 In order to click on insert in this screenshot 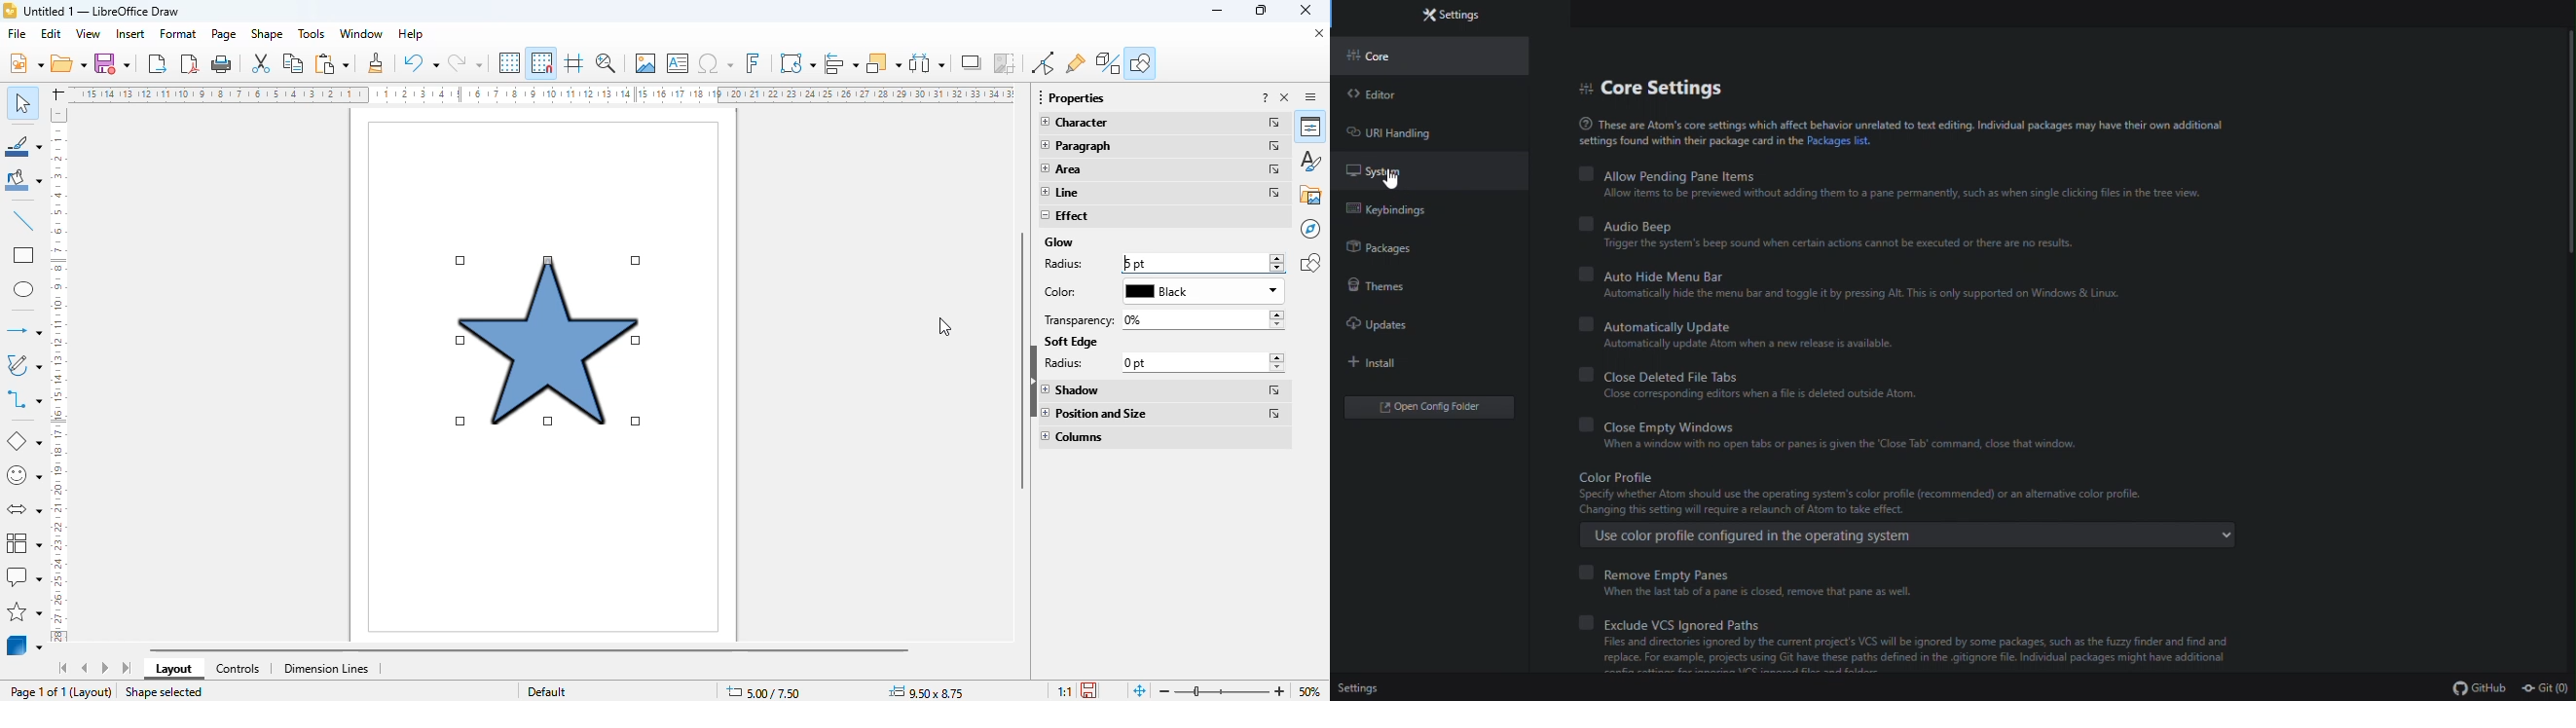, I will do `click(130, 33)`.